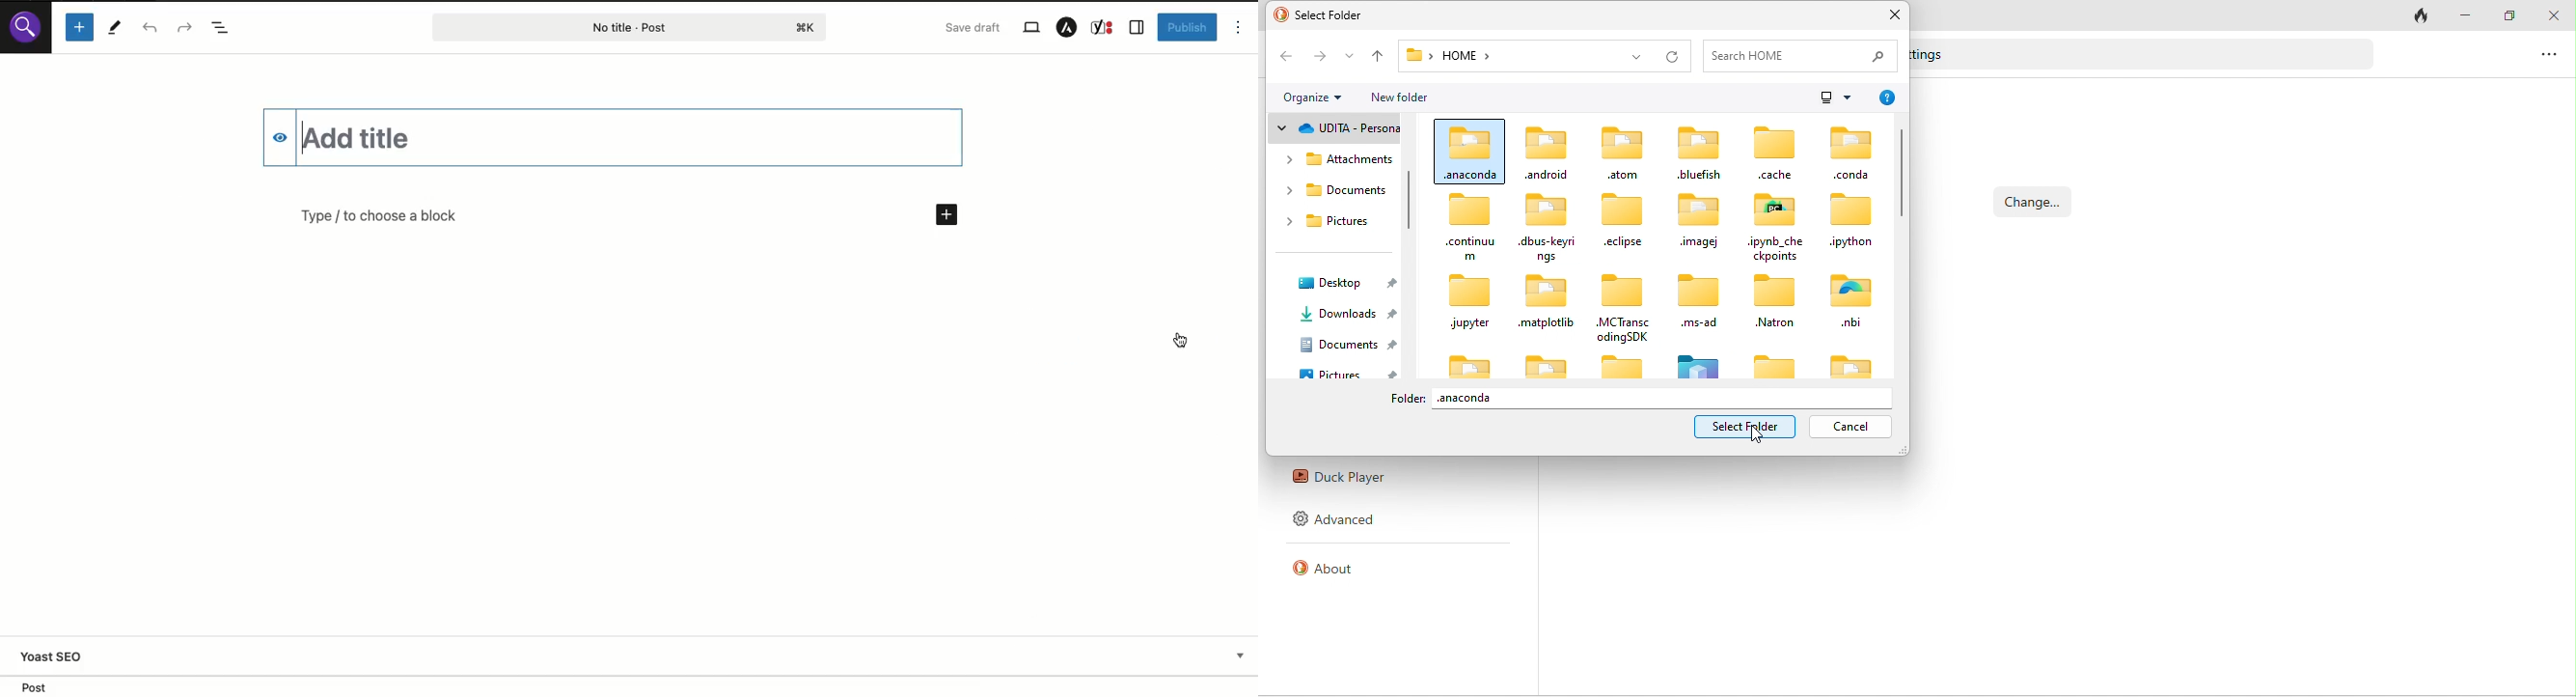  I want to click on previous location, so click(1637, 55).